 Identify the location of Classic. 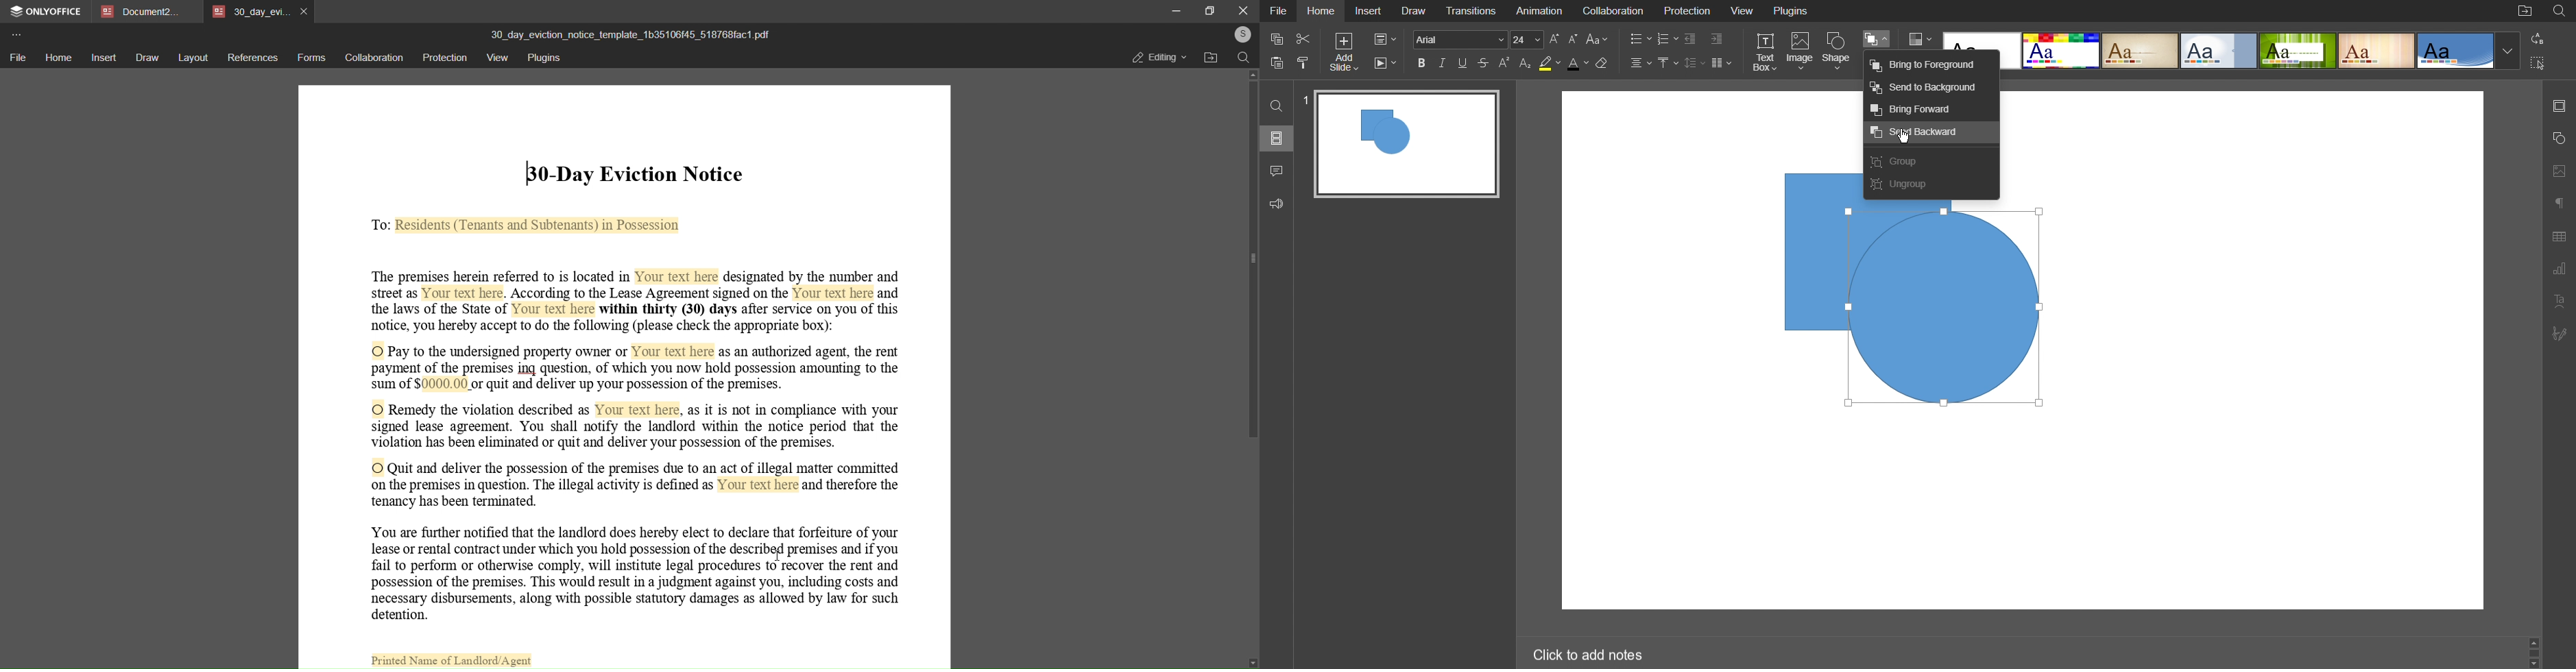
(2141, 50).